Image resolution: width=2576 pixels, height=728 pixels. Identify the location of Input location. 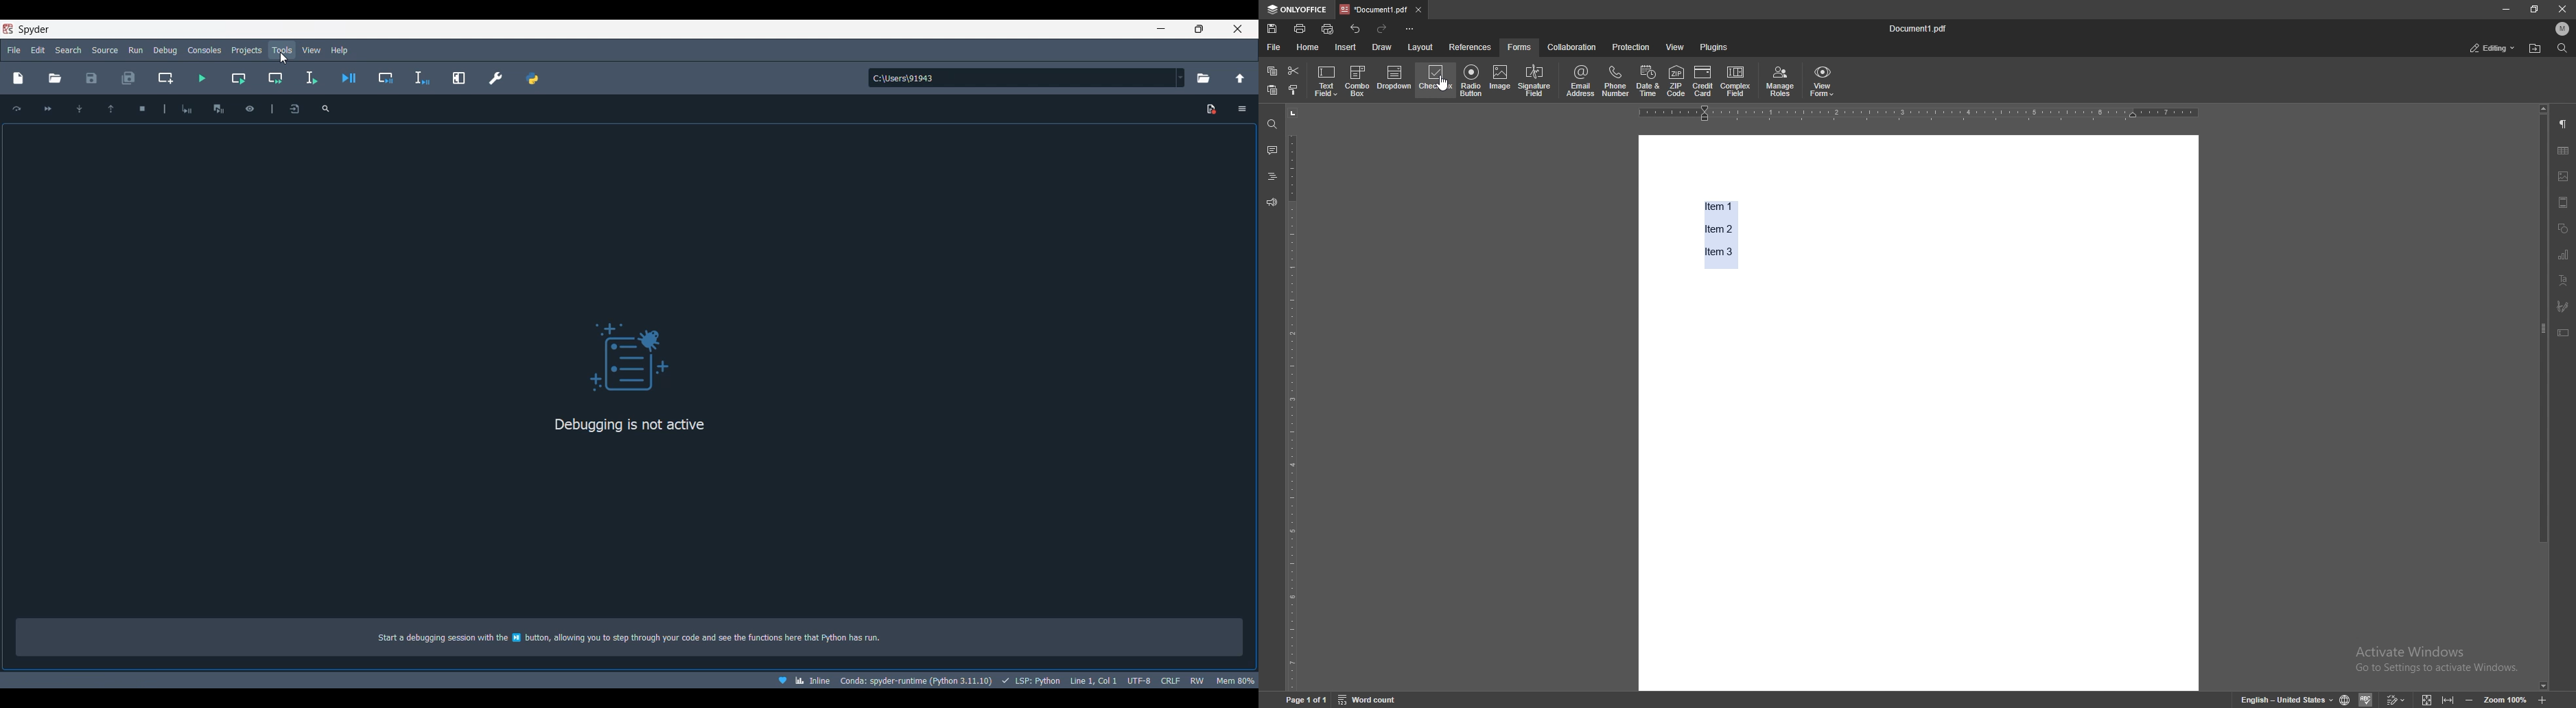
(1022, 78).